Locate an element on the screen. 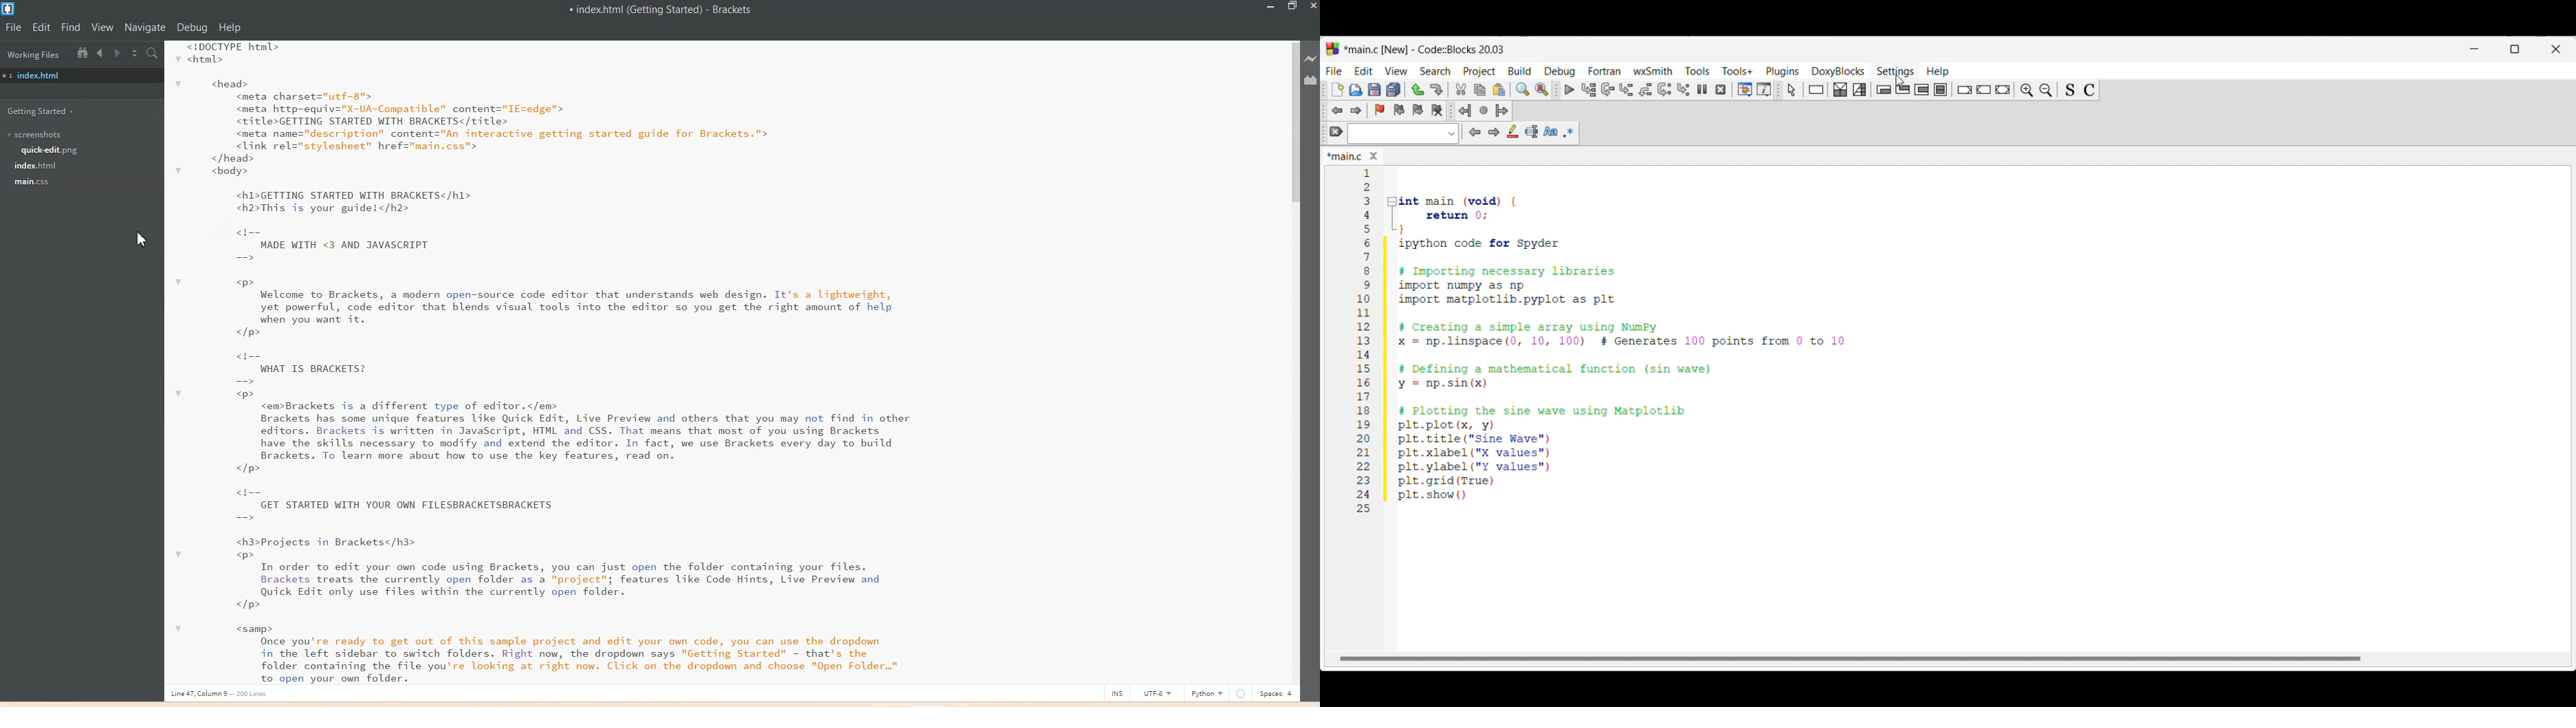 Image resolution: width=2576 pixels, height=728 pixels. File is located at coordinates (14, 28).